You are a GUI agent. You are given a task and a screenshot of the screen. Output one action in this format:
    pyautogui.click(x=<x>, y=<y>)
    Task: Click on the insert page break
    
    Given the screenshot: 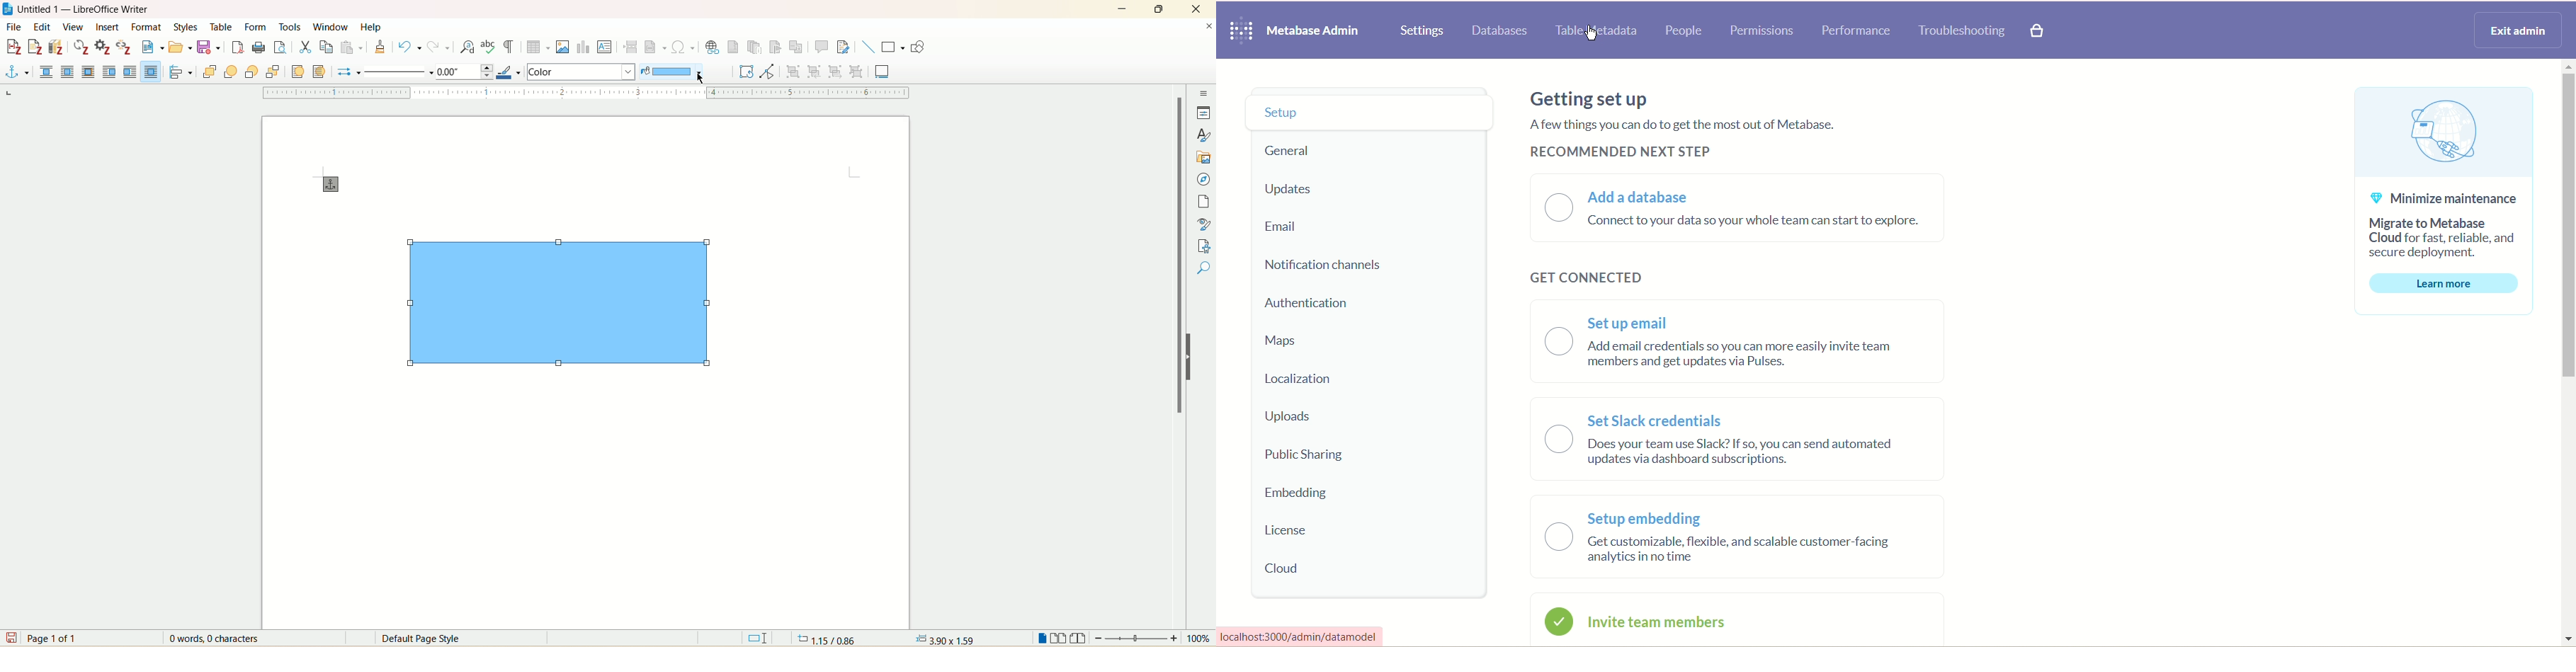 What is the action you would take?
    pyautogui.click(x=630, y=46)
    